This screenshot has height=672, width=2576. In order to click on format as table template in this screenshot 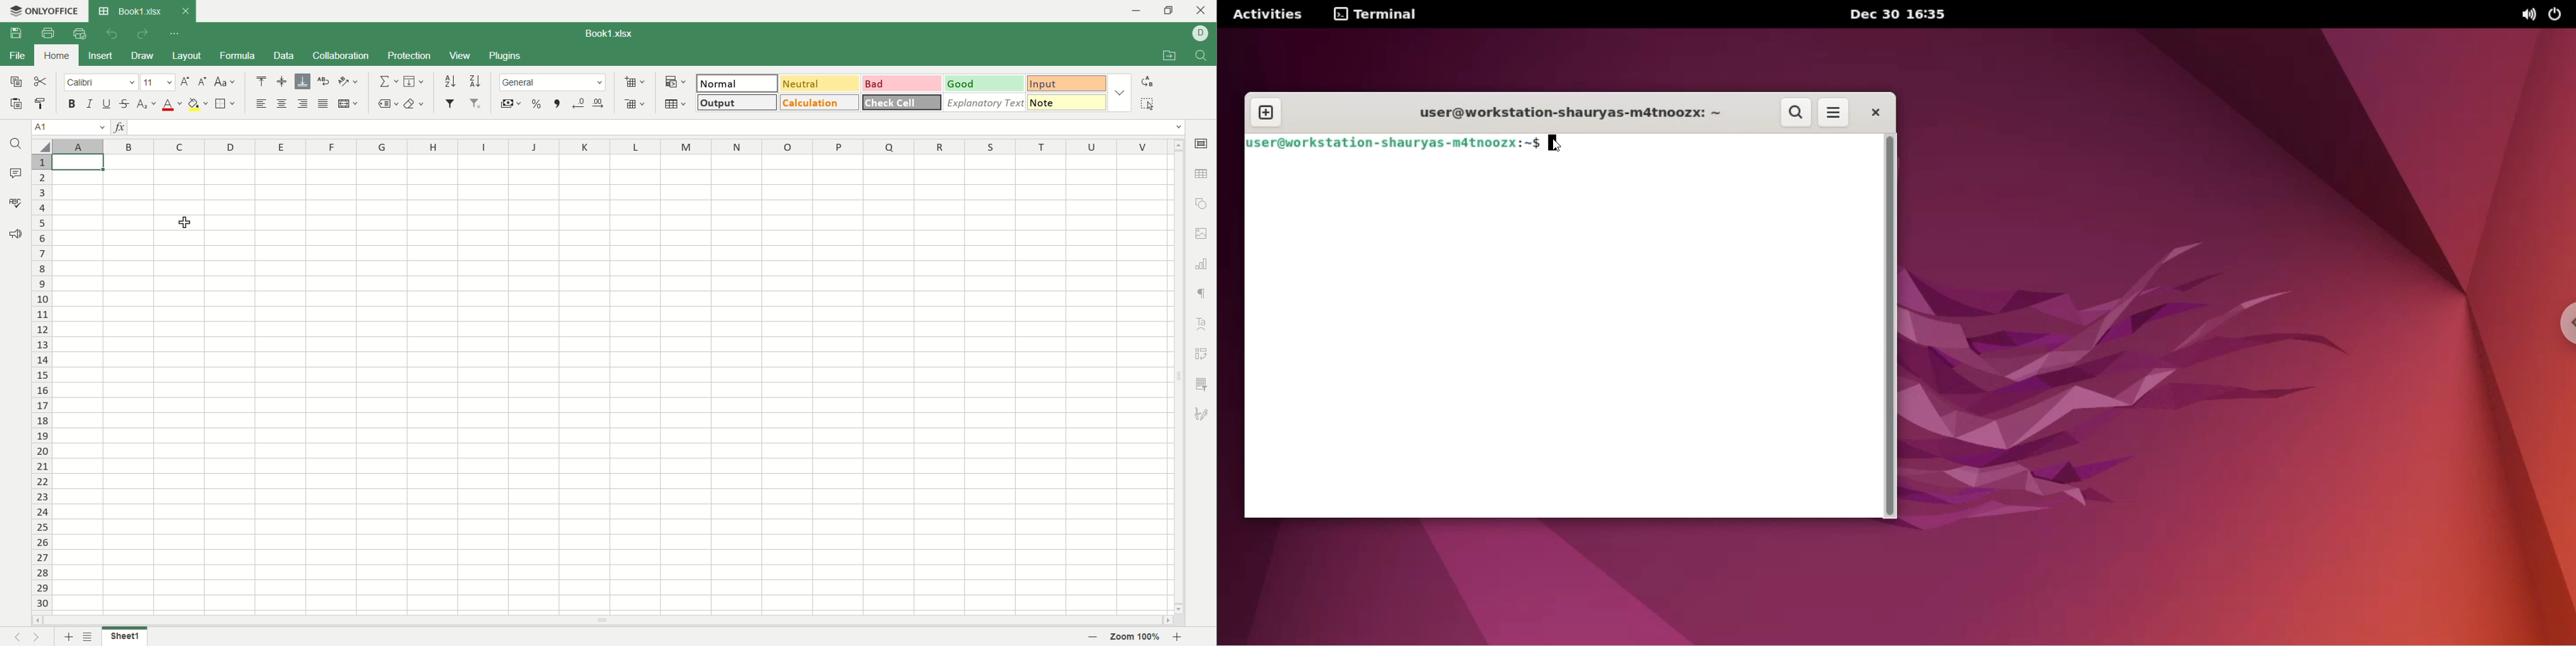, I will do `click(676, 104)`.